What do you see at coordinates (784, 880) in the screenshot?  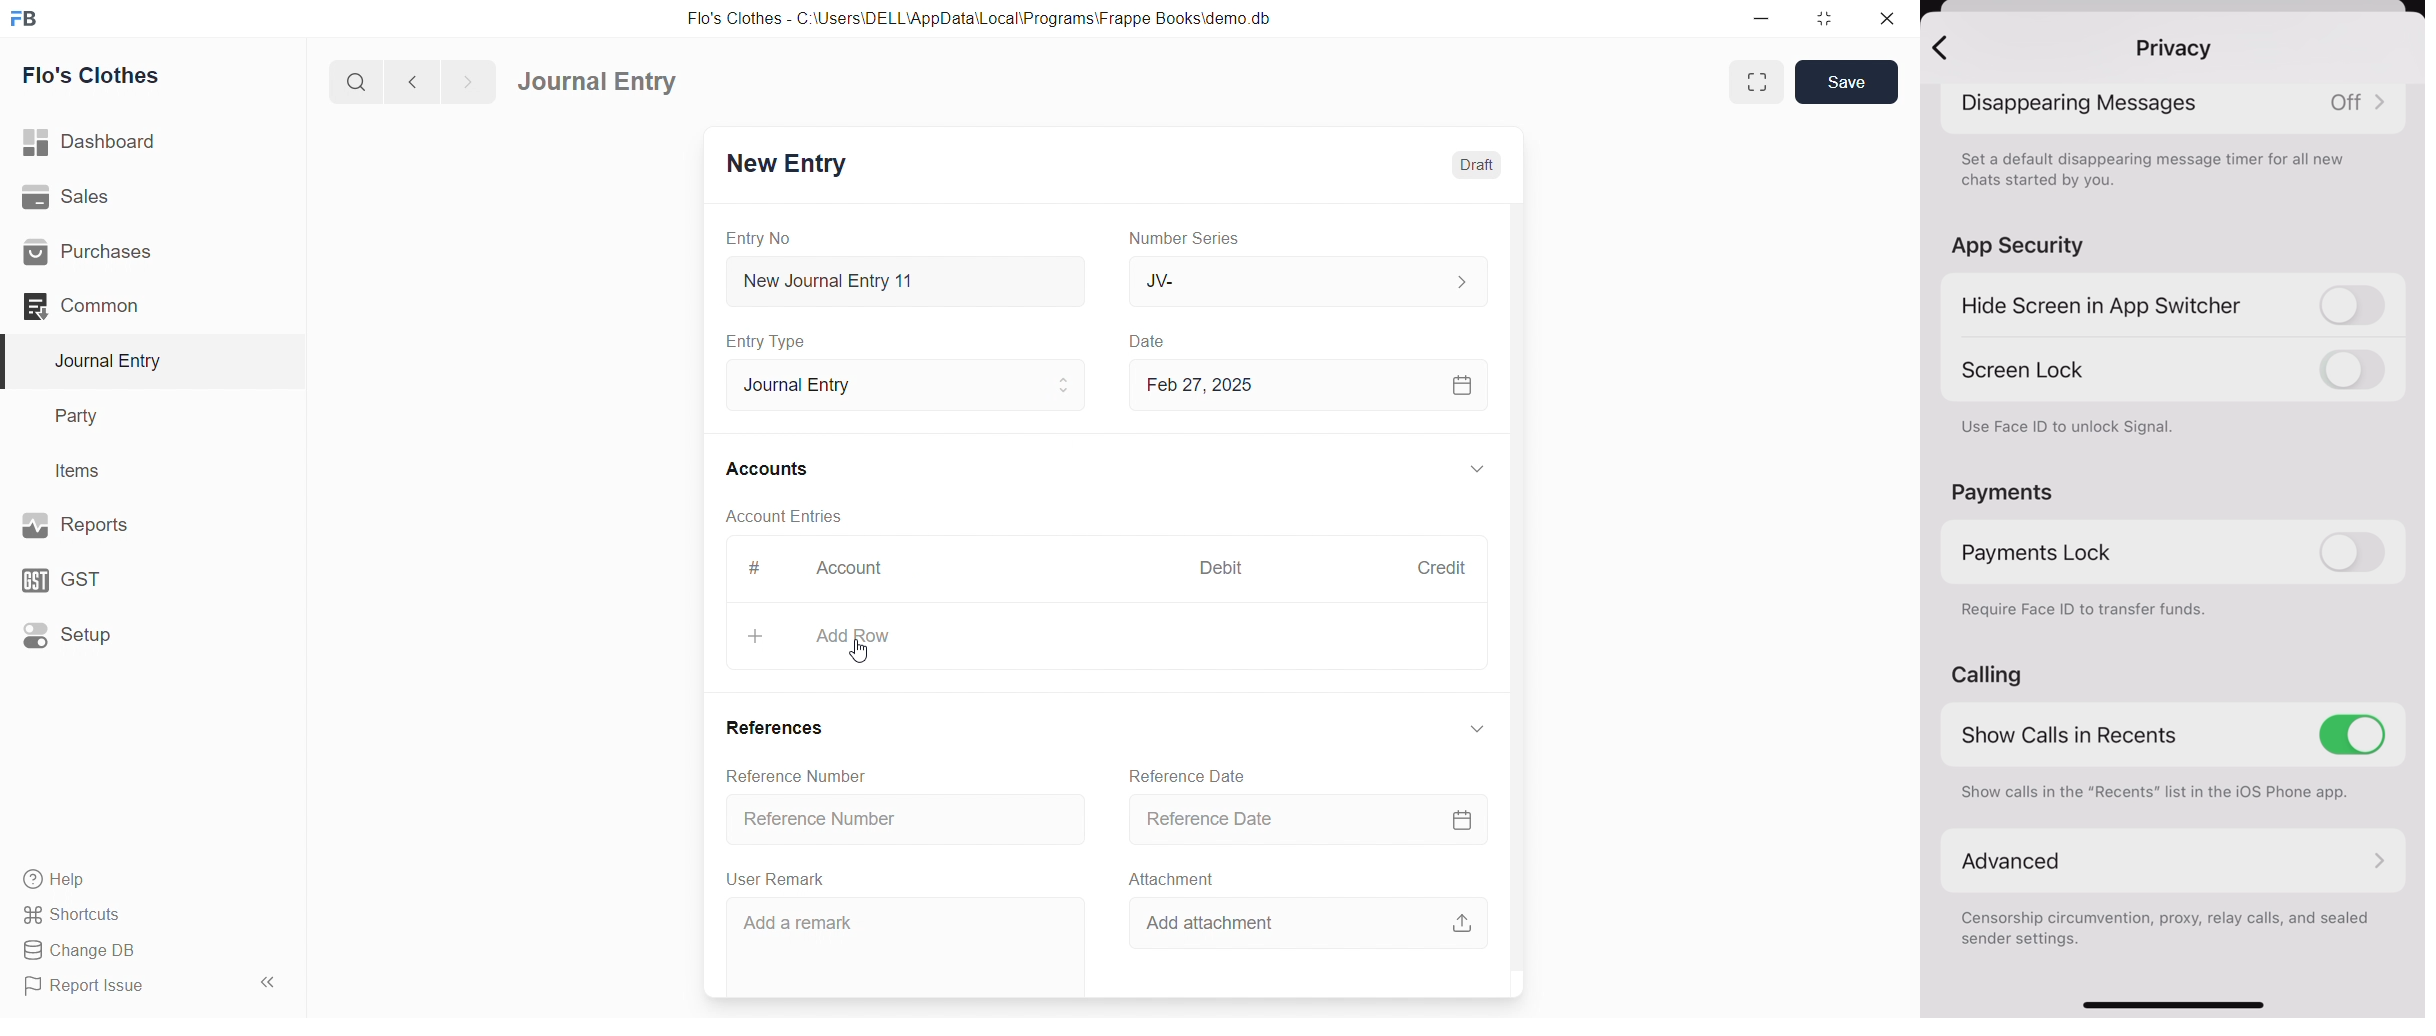 I see `User Remark` at bounding box center [784, 880].